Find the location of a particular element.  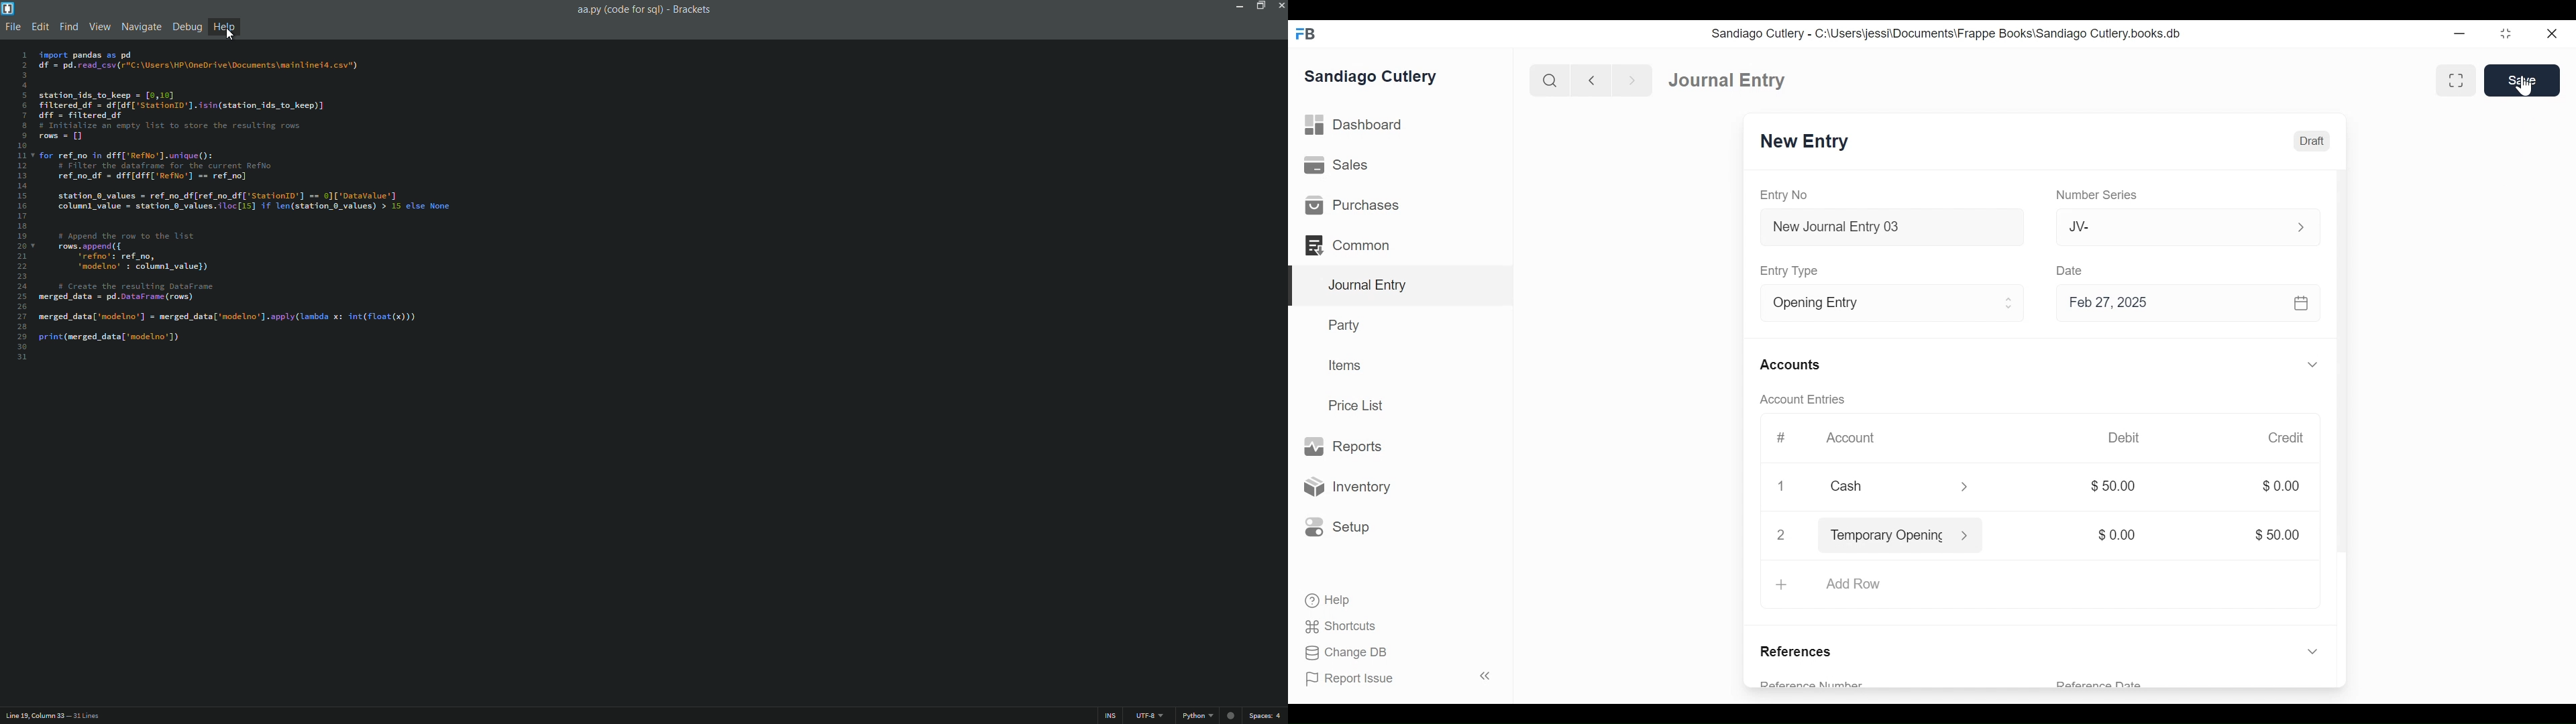

Dashboard is located at coordinates (1354, 125).